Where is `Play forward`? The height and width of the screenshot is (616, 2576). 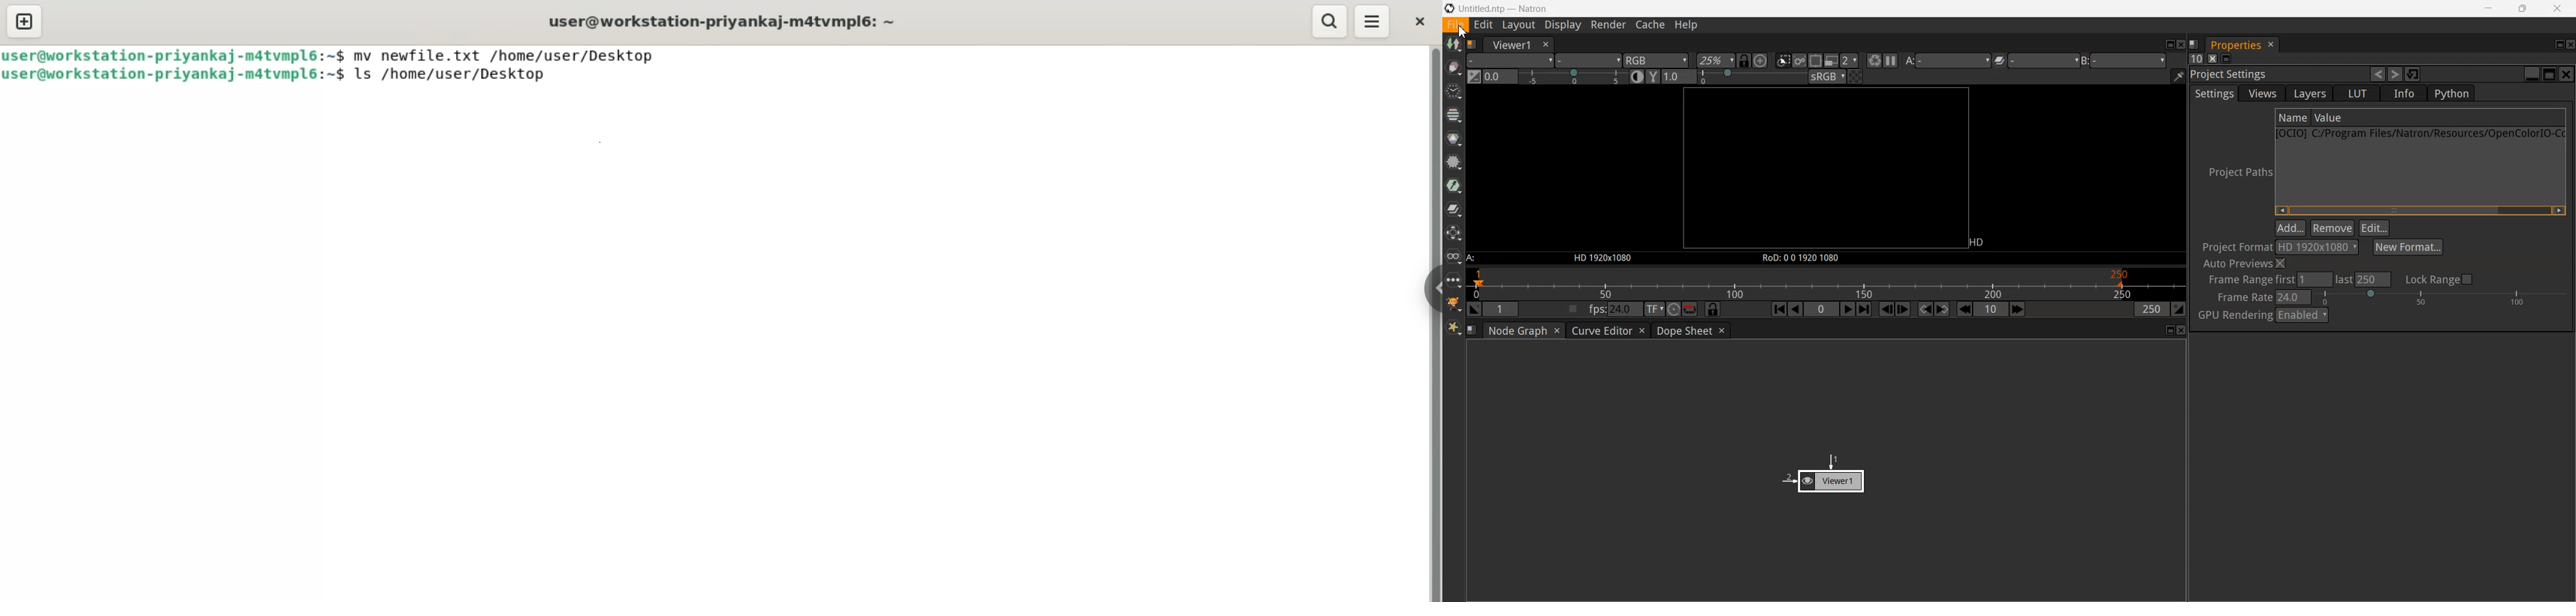
Play forward is located at coordinates (1849, 309).